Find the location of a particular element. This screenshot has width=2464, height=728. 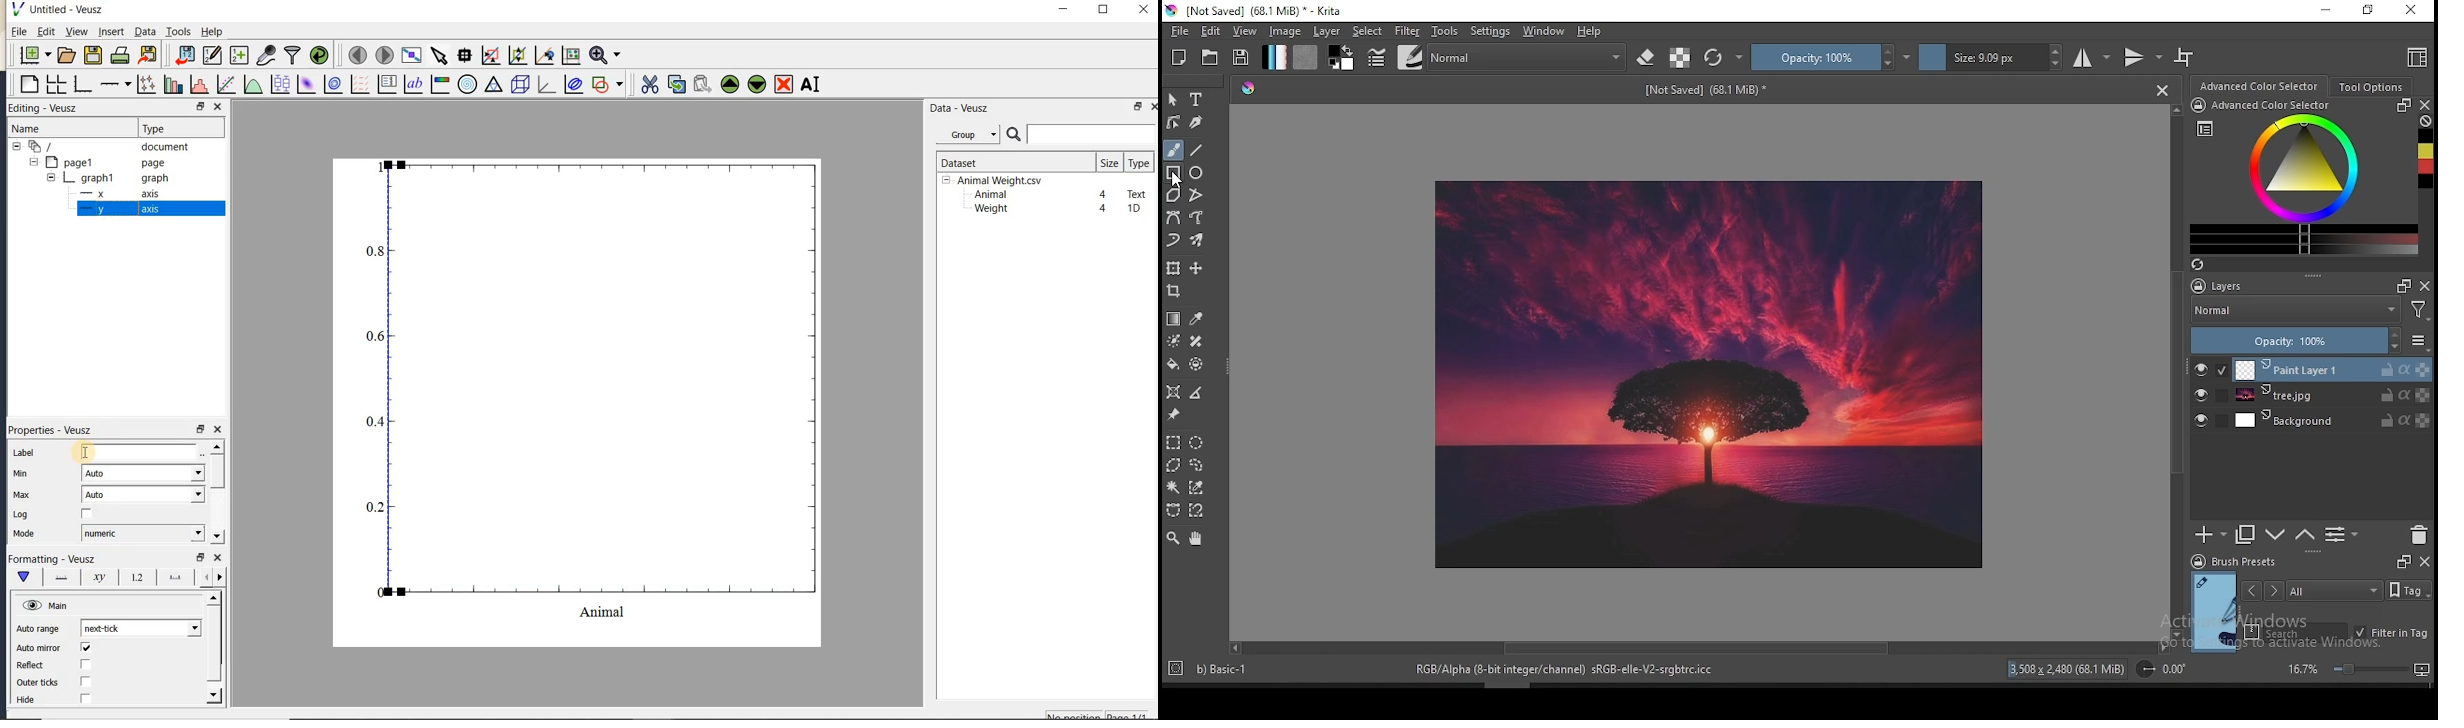

new is located at coordinates (1180, 57).